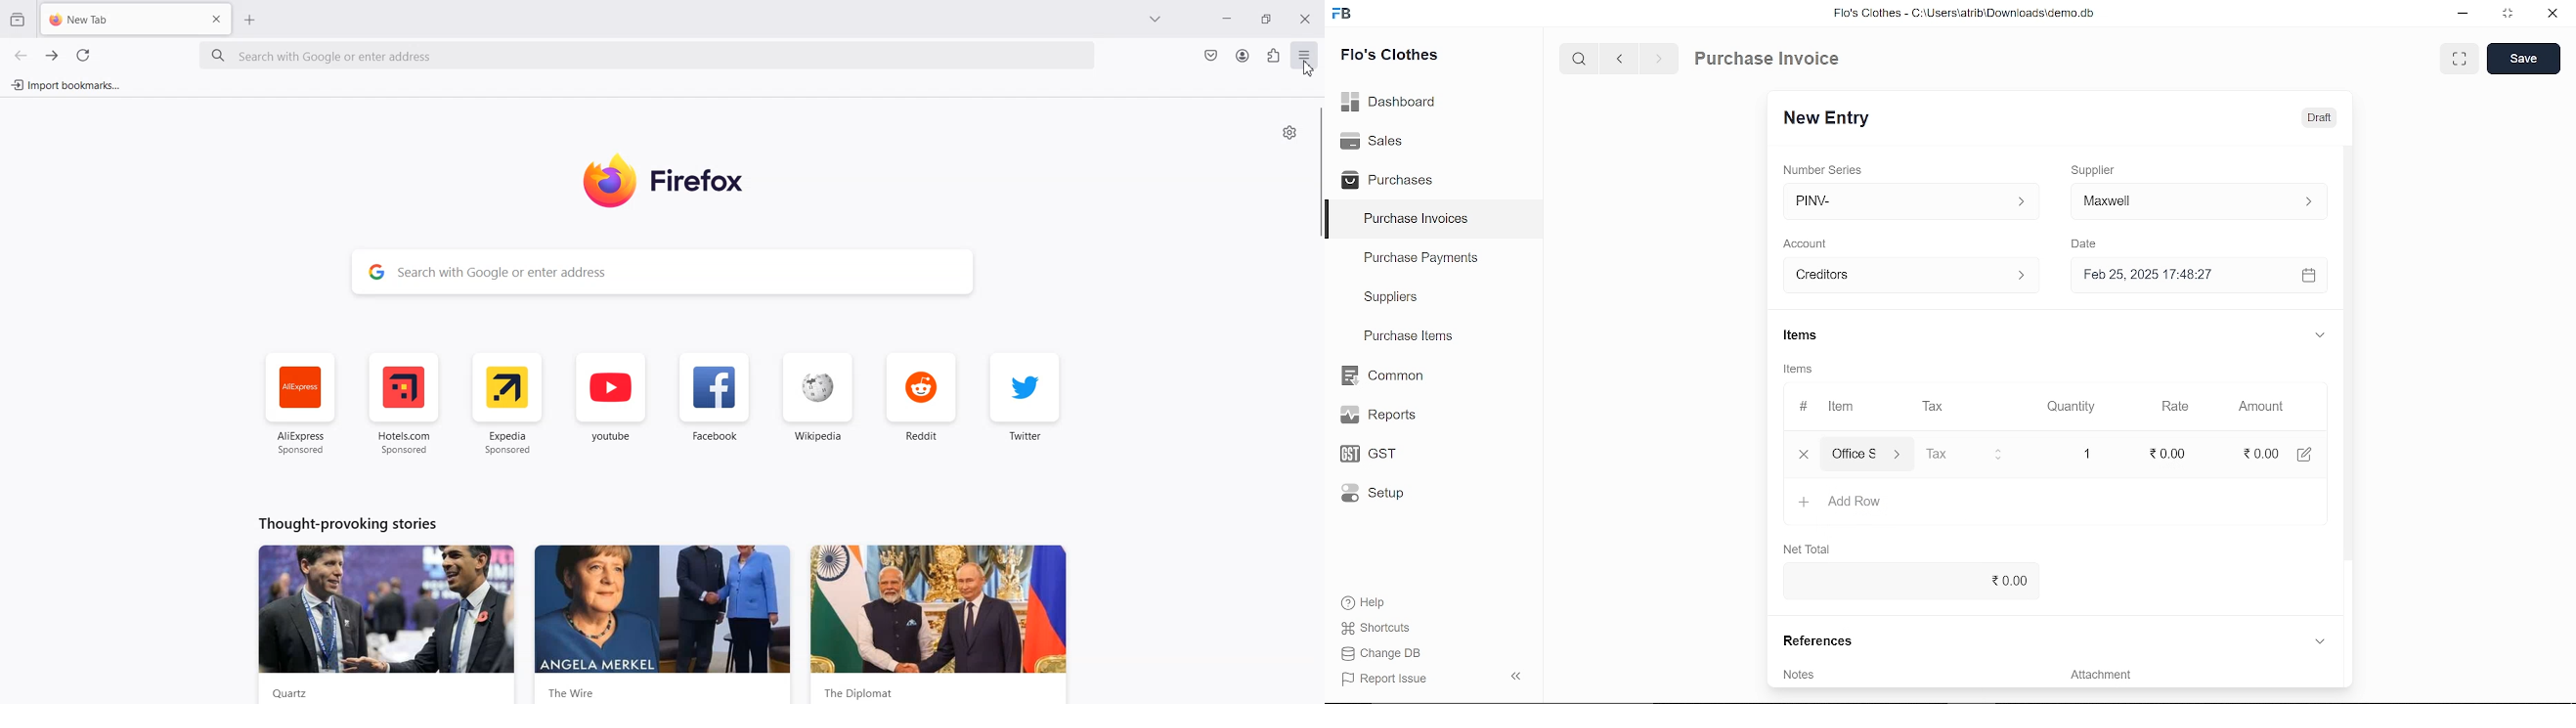 This screenshot has width=2576, height=728. Describe the element at coordinates (1812, 242) in the screenshot. I see `Account` at that location.